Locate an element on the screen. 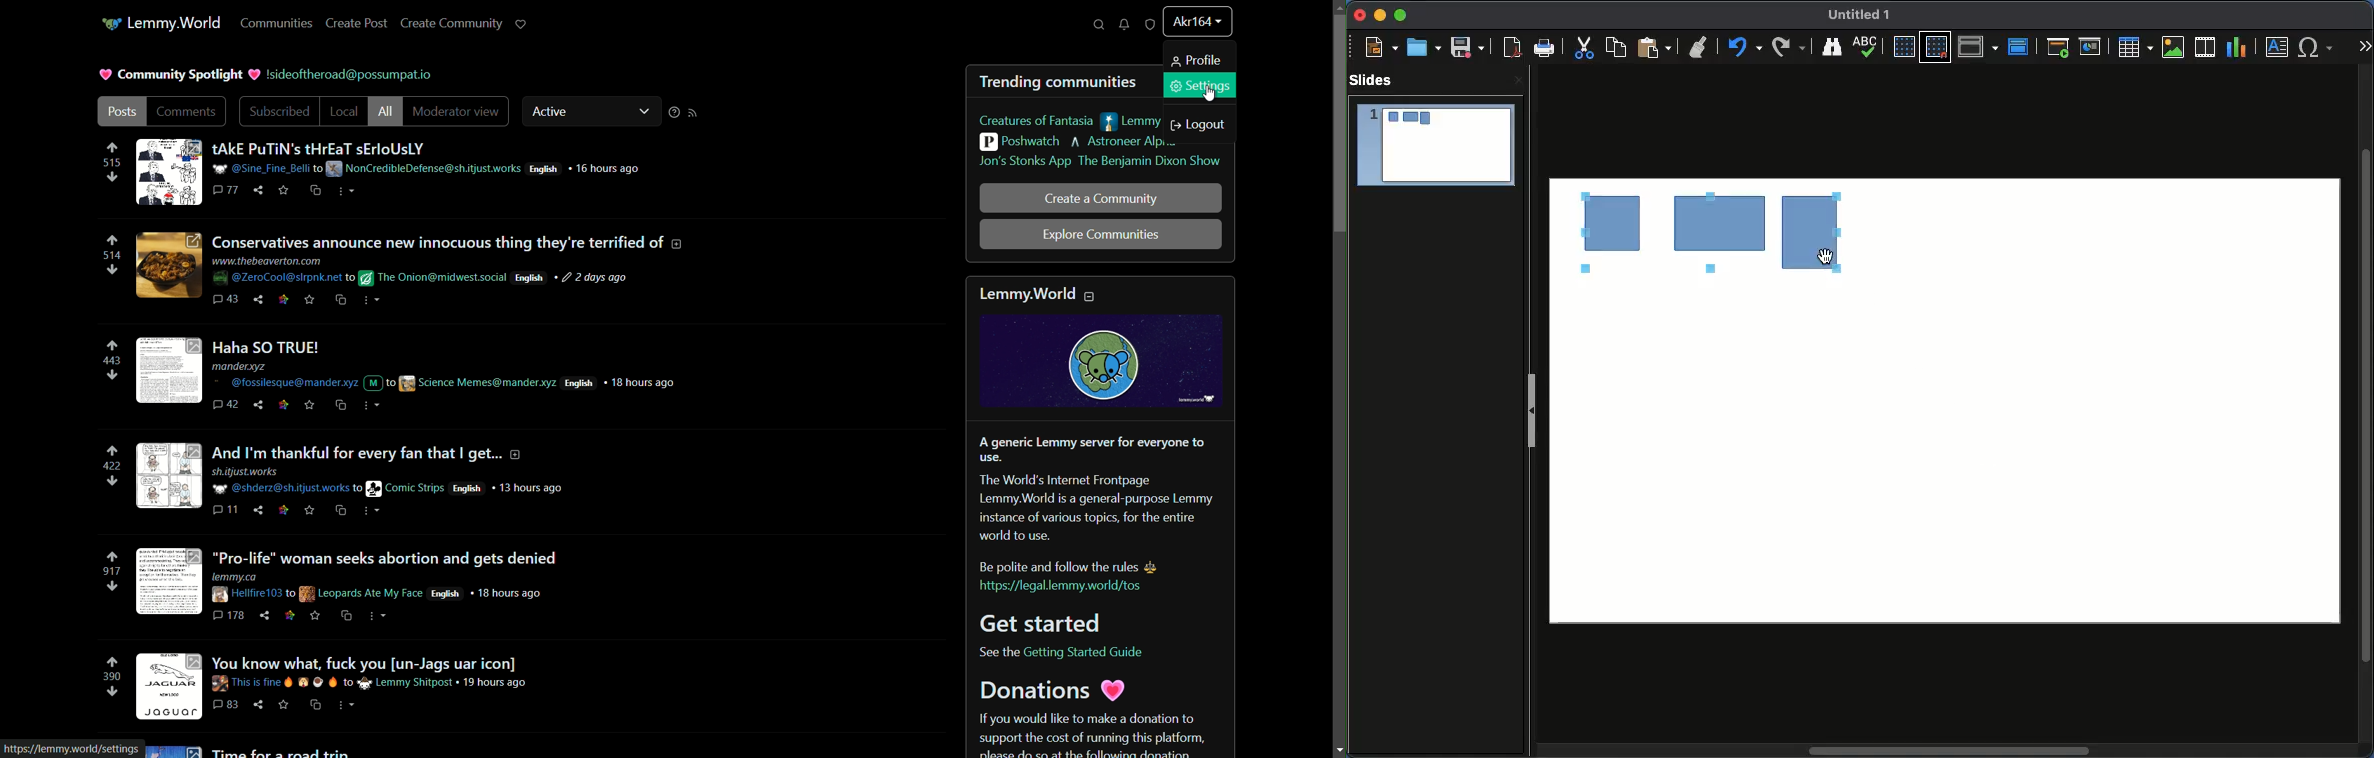  Scroll is located at coordinates (2366, 406).